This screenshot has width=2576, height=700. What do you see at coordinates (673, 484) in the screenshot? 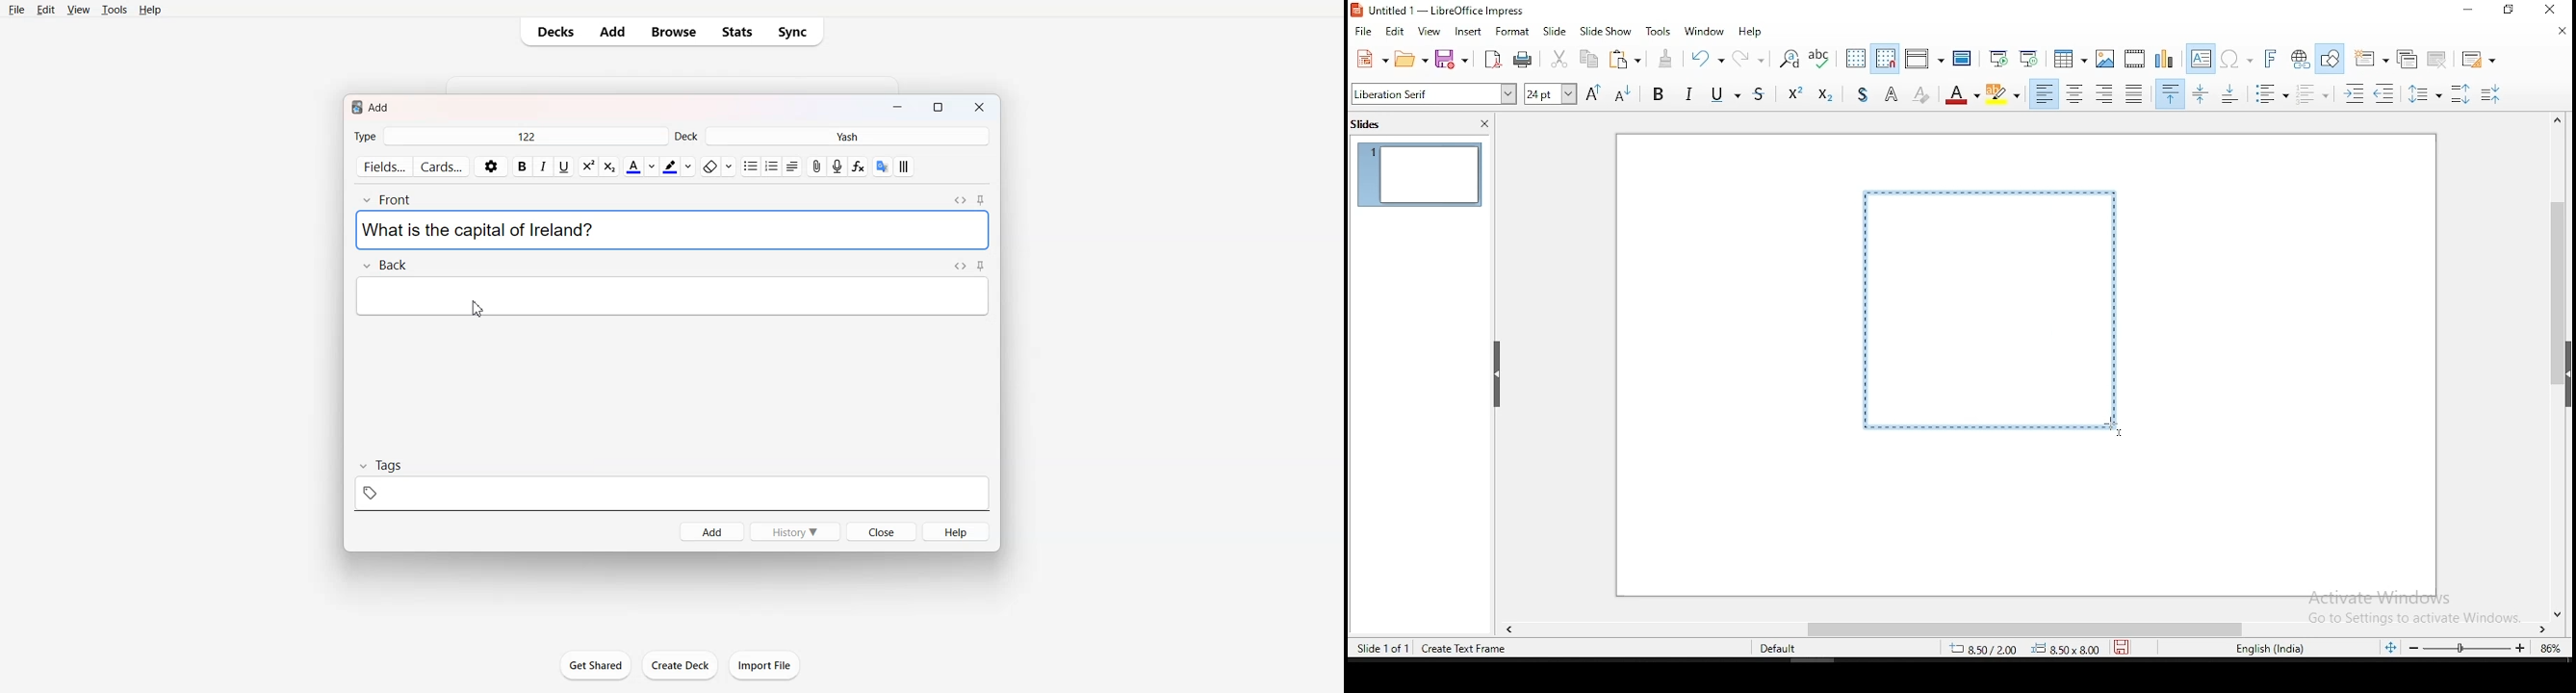
I see `Tags` at bounding box center [673, 484].